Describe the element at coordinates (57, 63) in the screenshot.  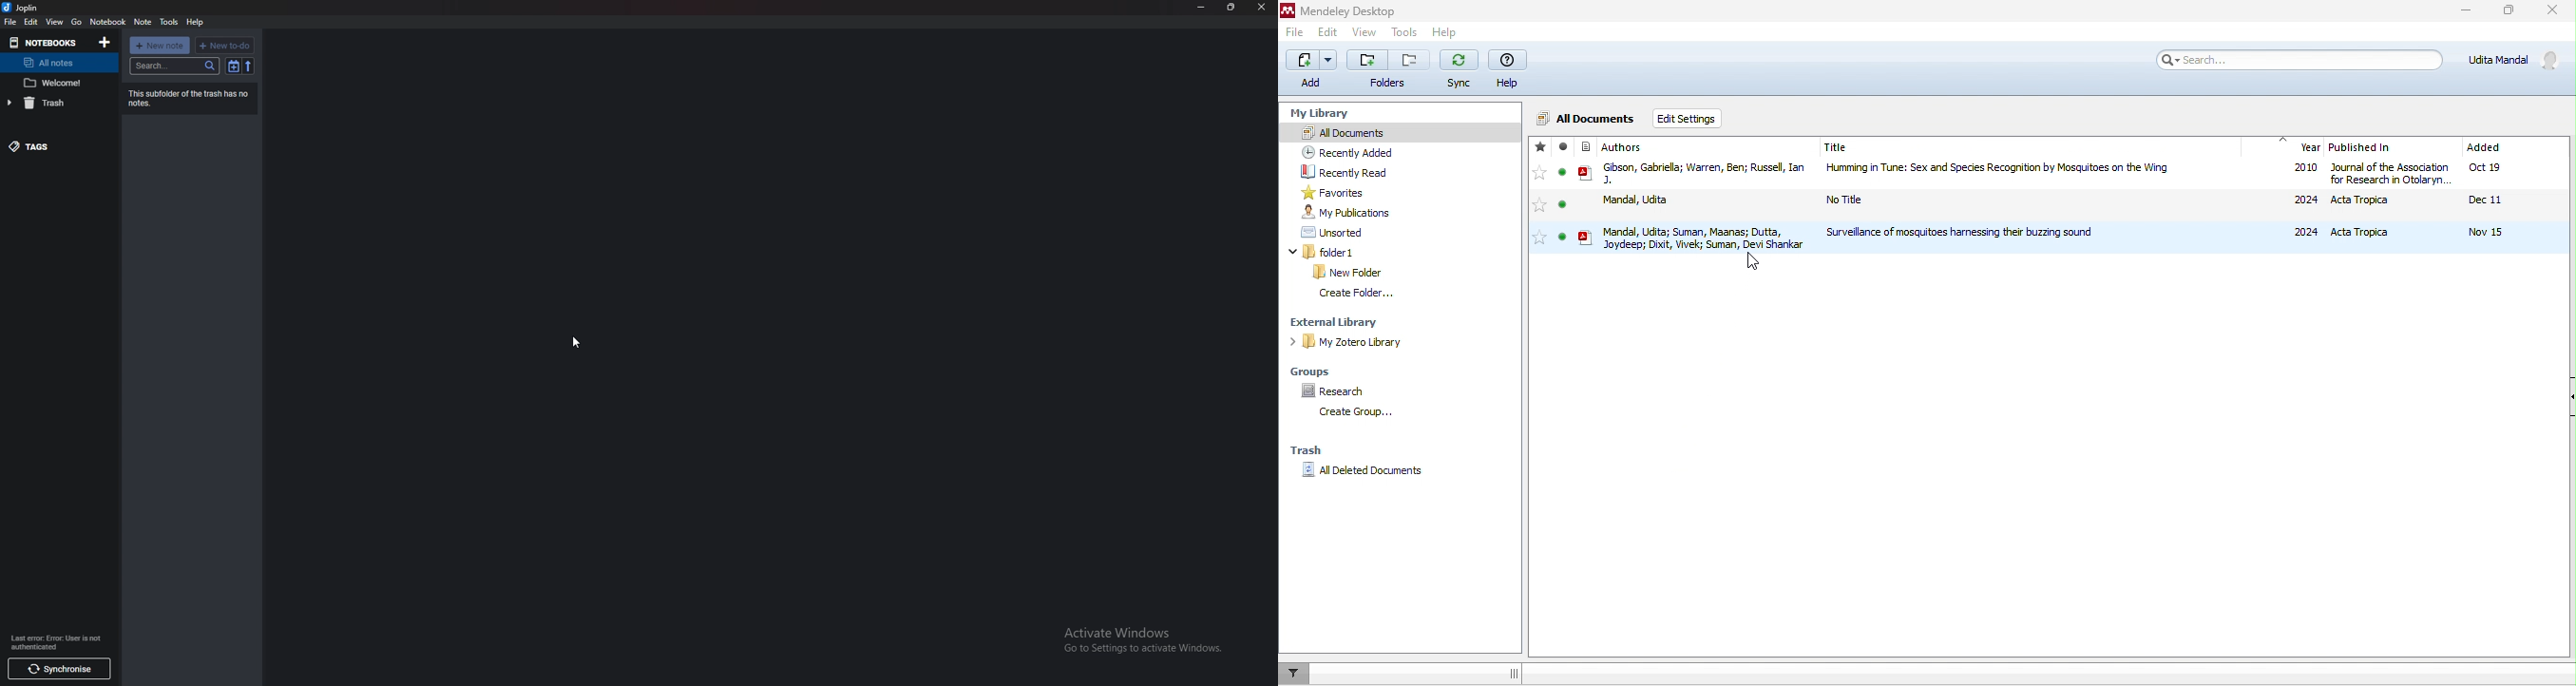
I see `All Notes` at that location.